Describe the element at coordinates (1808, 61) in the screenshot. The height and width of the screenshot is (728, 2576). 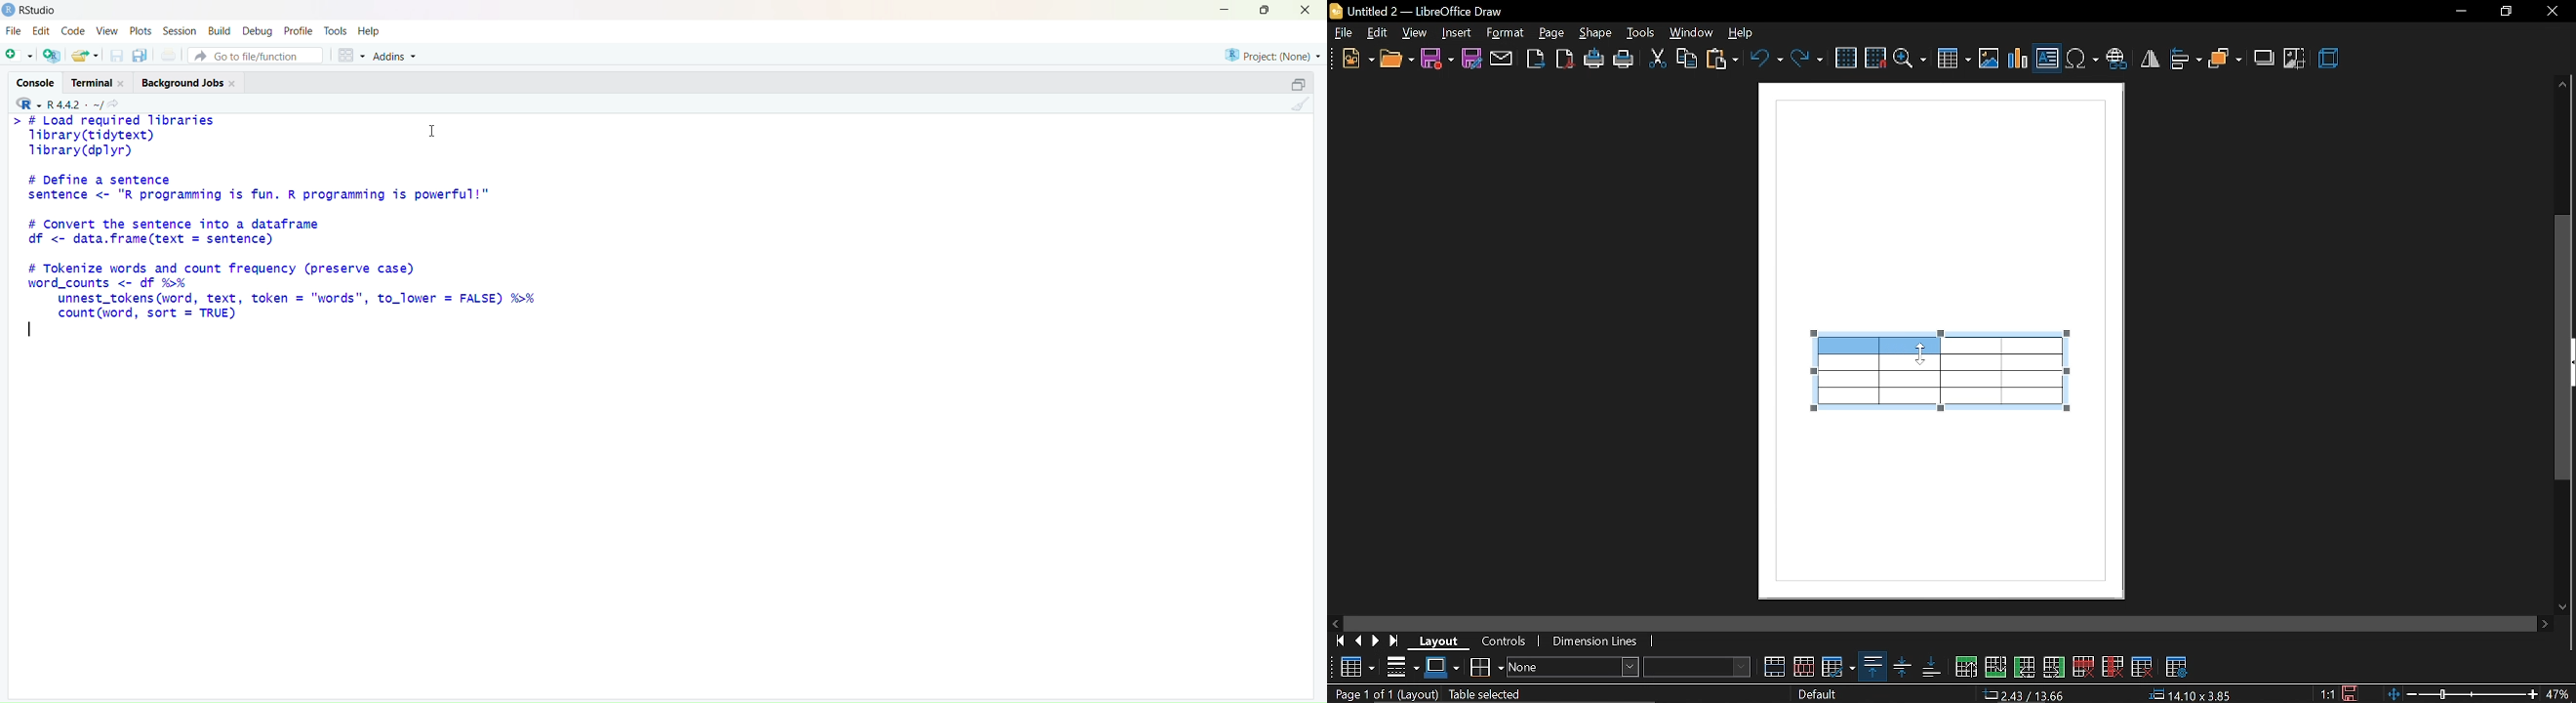
I see `redo` at that location.